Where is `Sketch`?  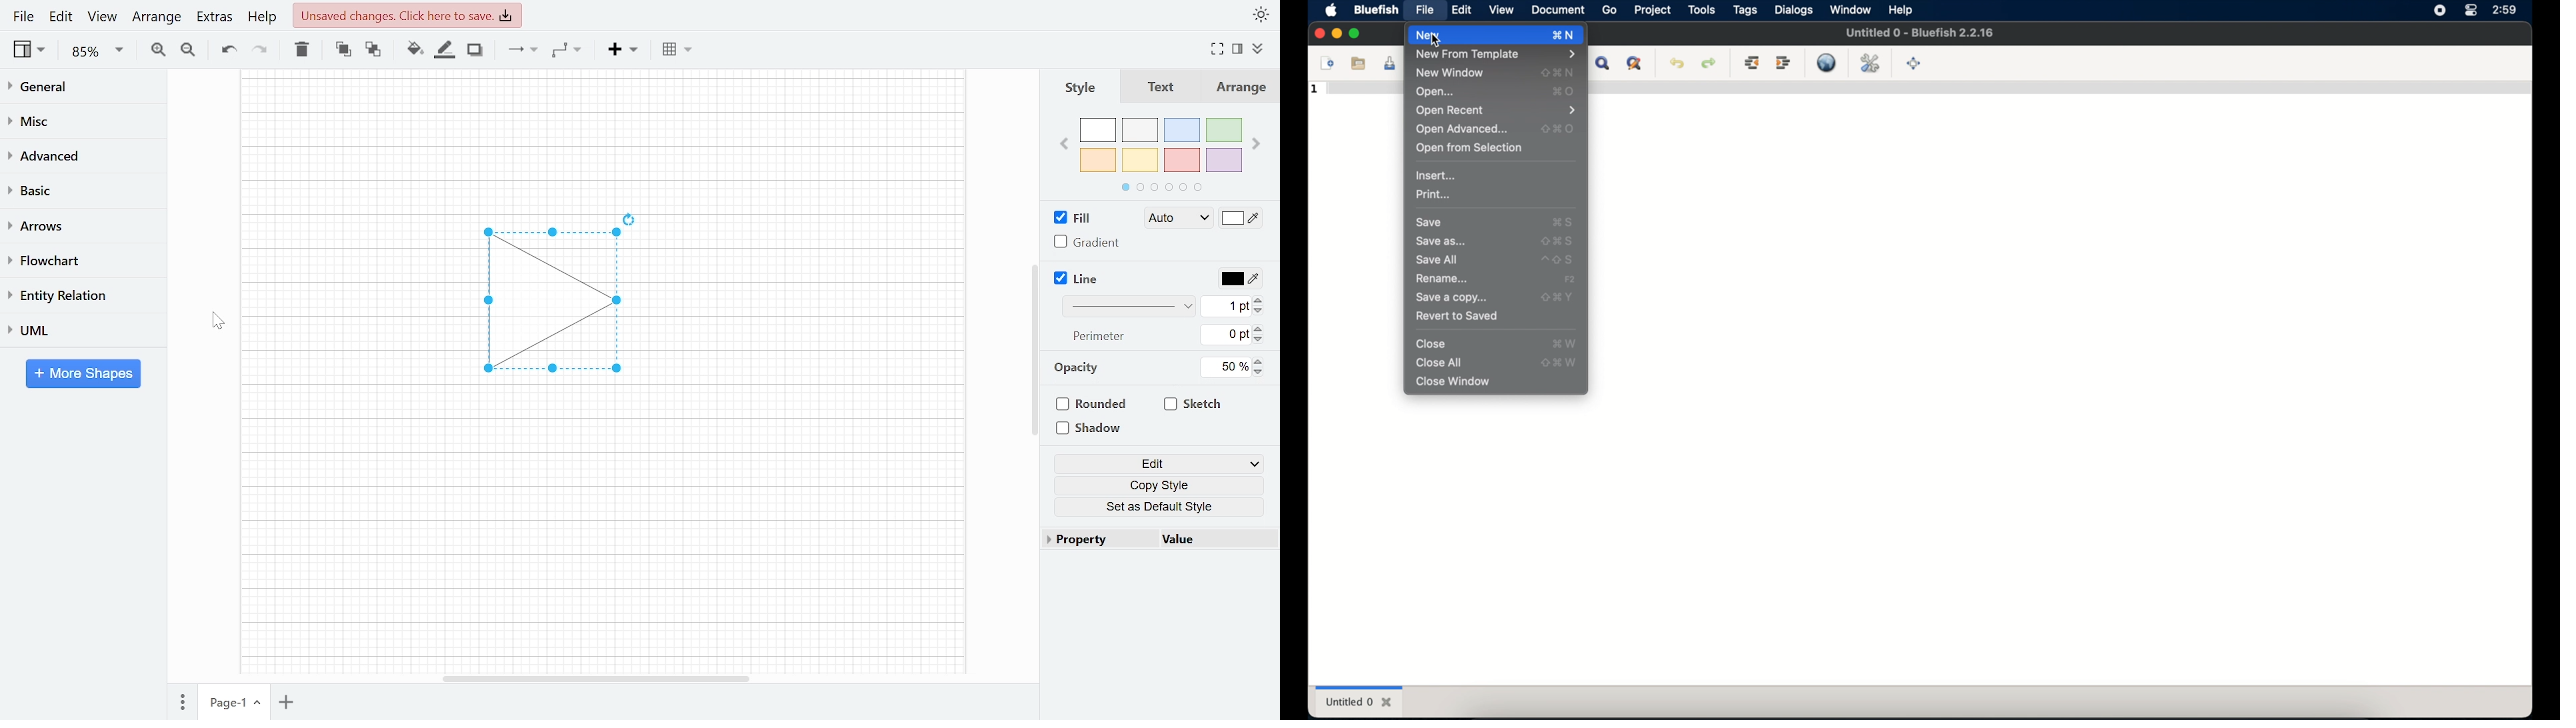 Sketch is located at coordinates (1194, 404).